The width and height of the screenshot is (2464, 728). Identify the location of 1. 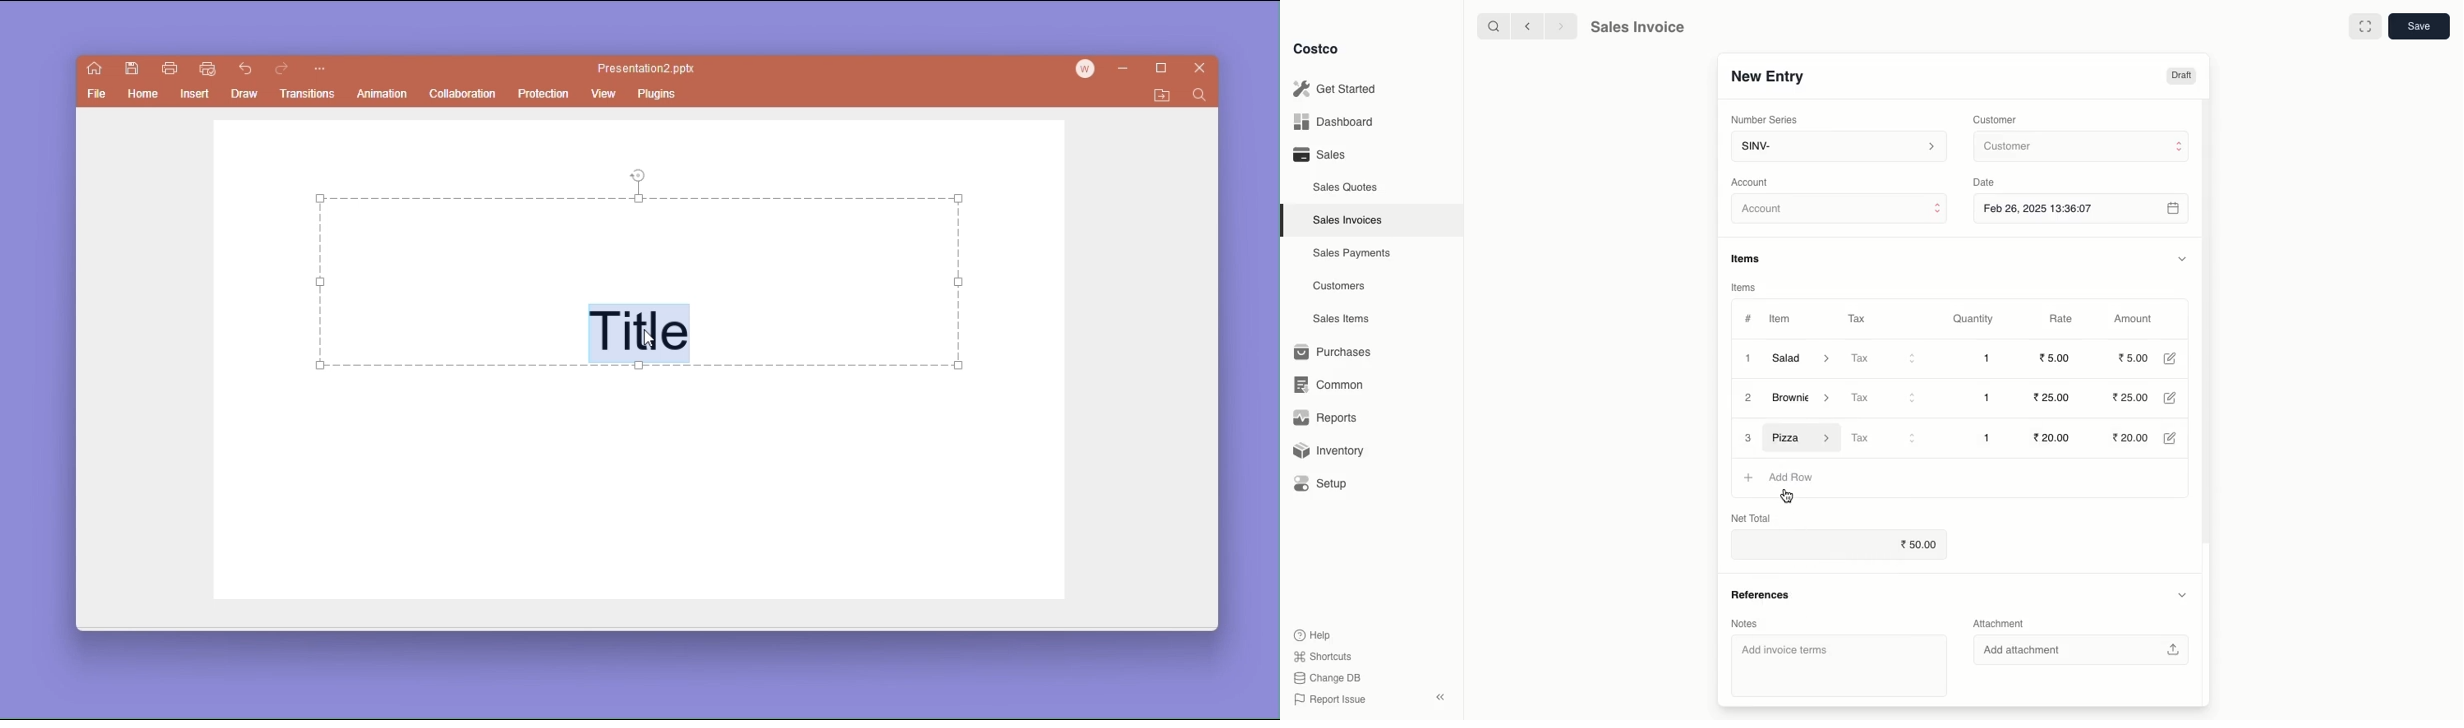
(1747, 358).